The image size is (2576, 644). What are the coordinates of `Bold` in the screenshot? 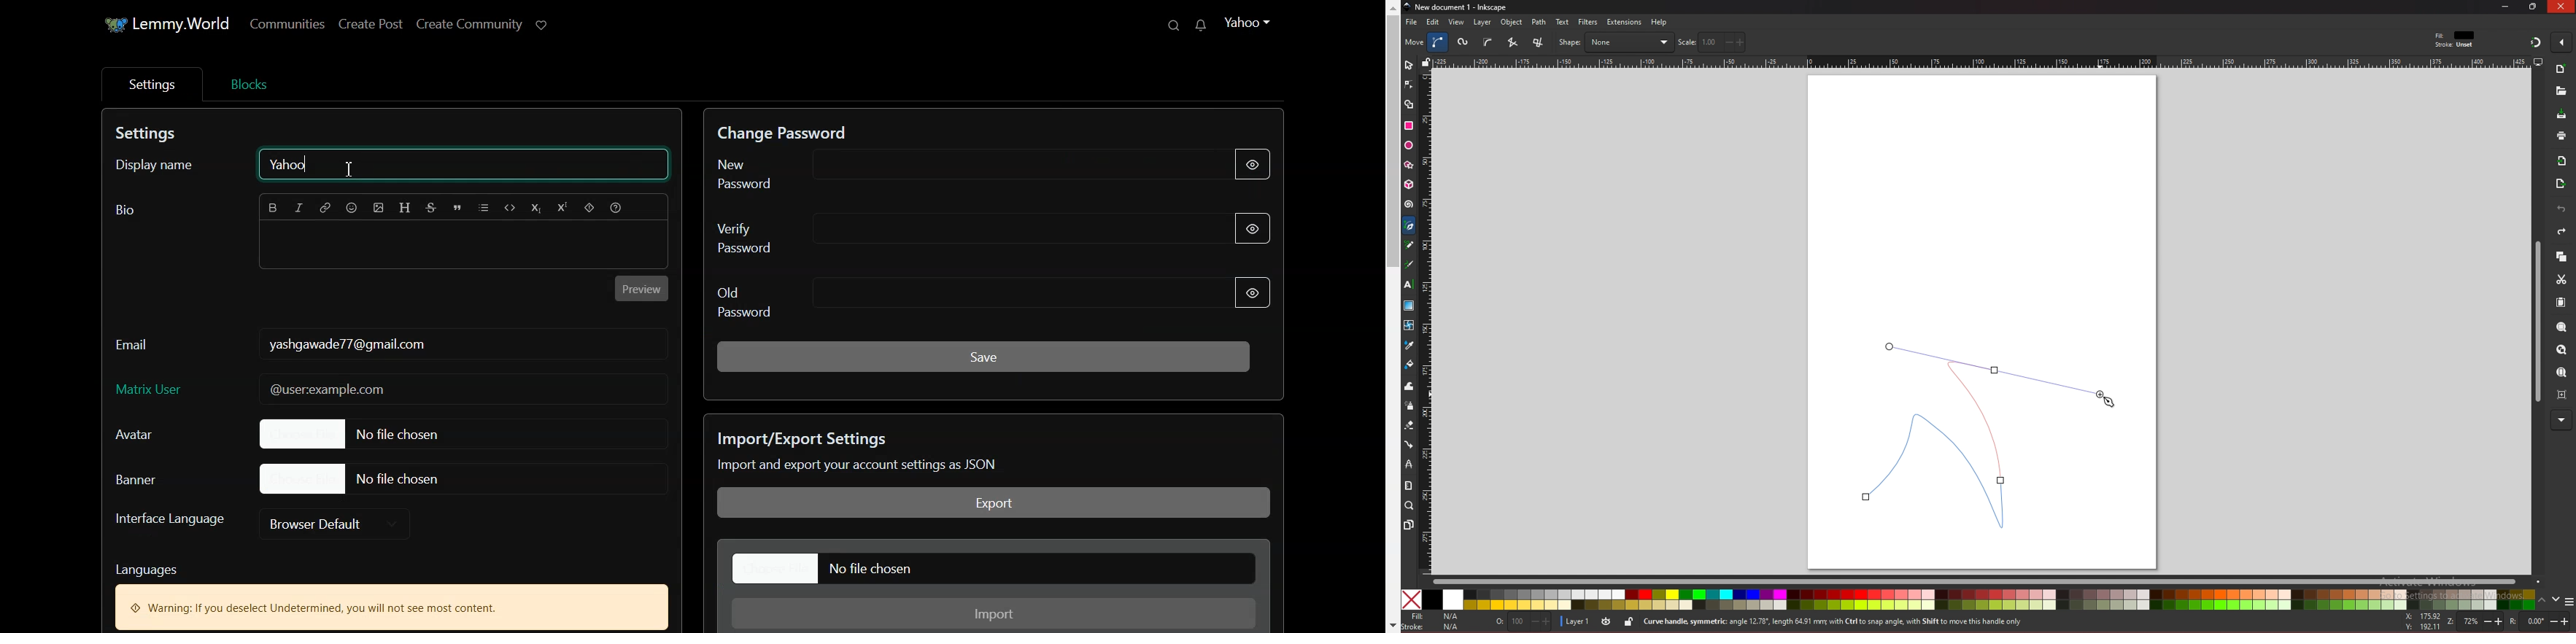 It's located at (274, 208).